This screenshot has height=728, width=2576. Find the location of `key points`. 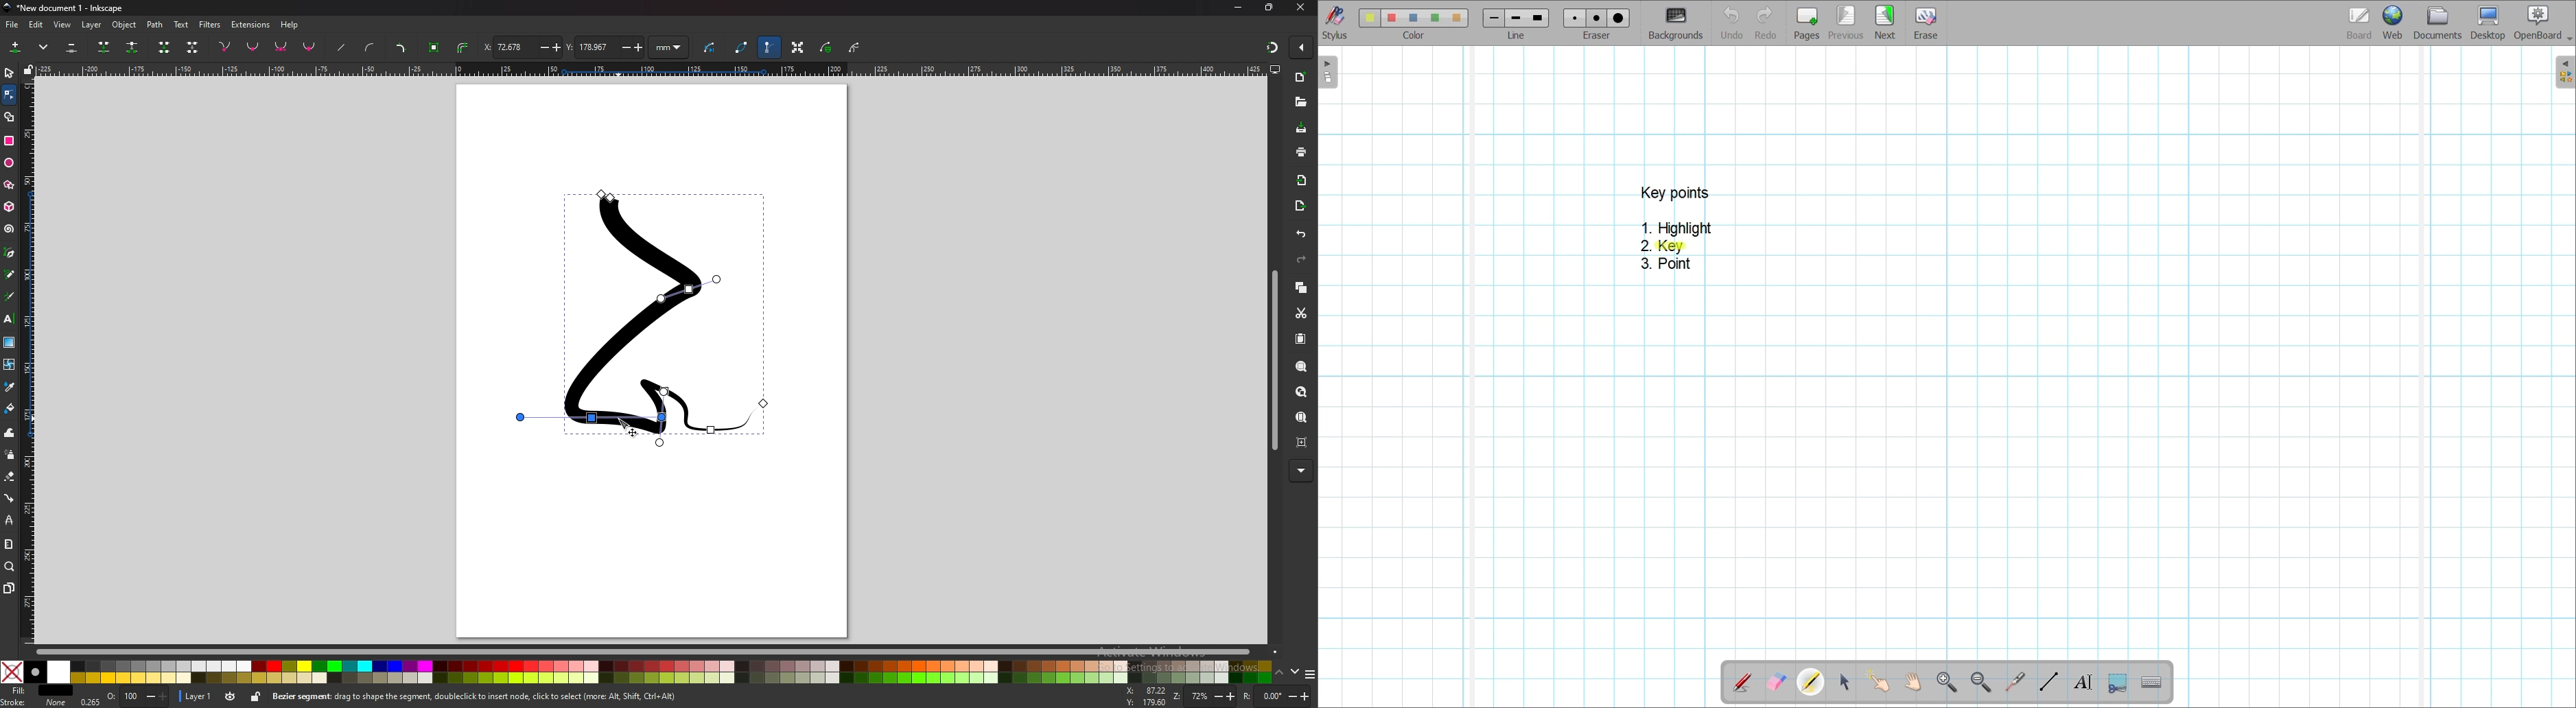

key points is located at coordinates (1676, 192).